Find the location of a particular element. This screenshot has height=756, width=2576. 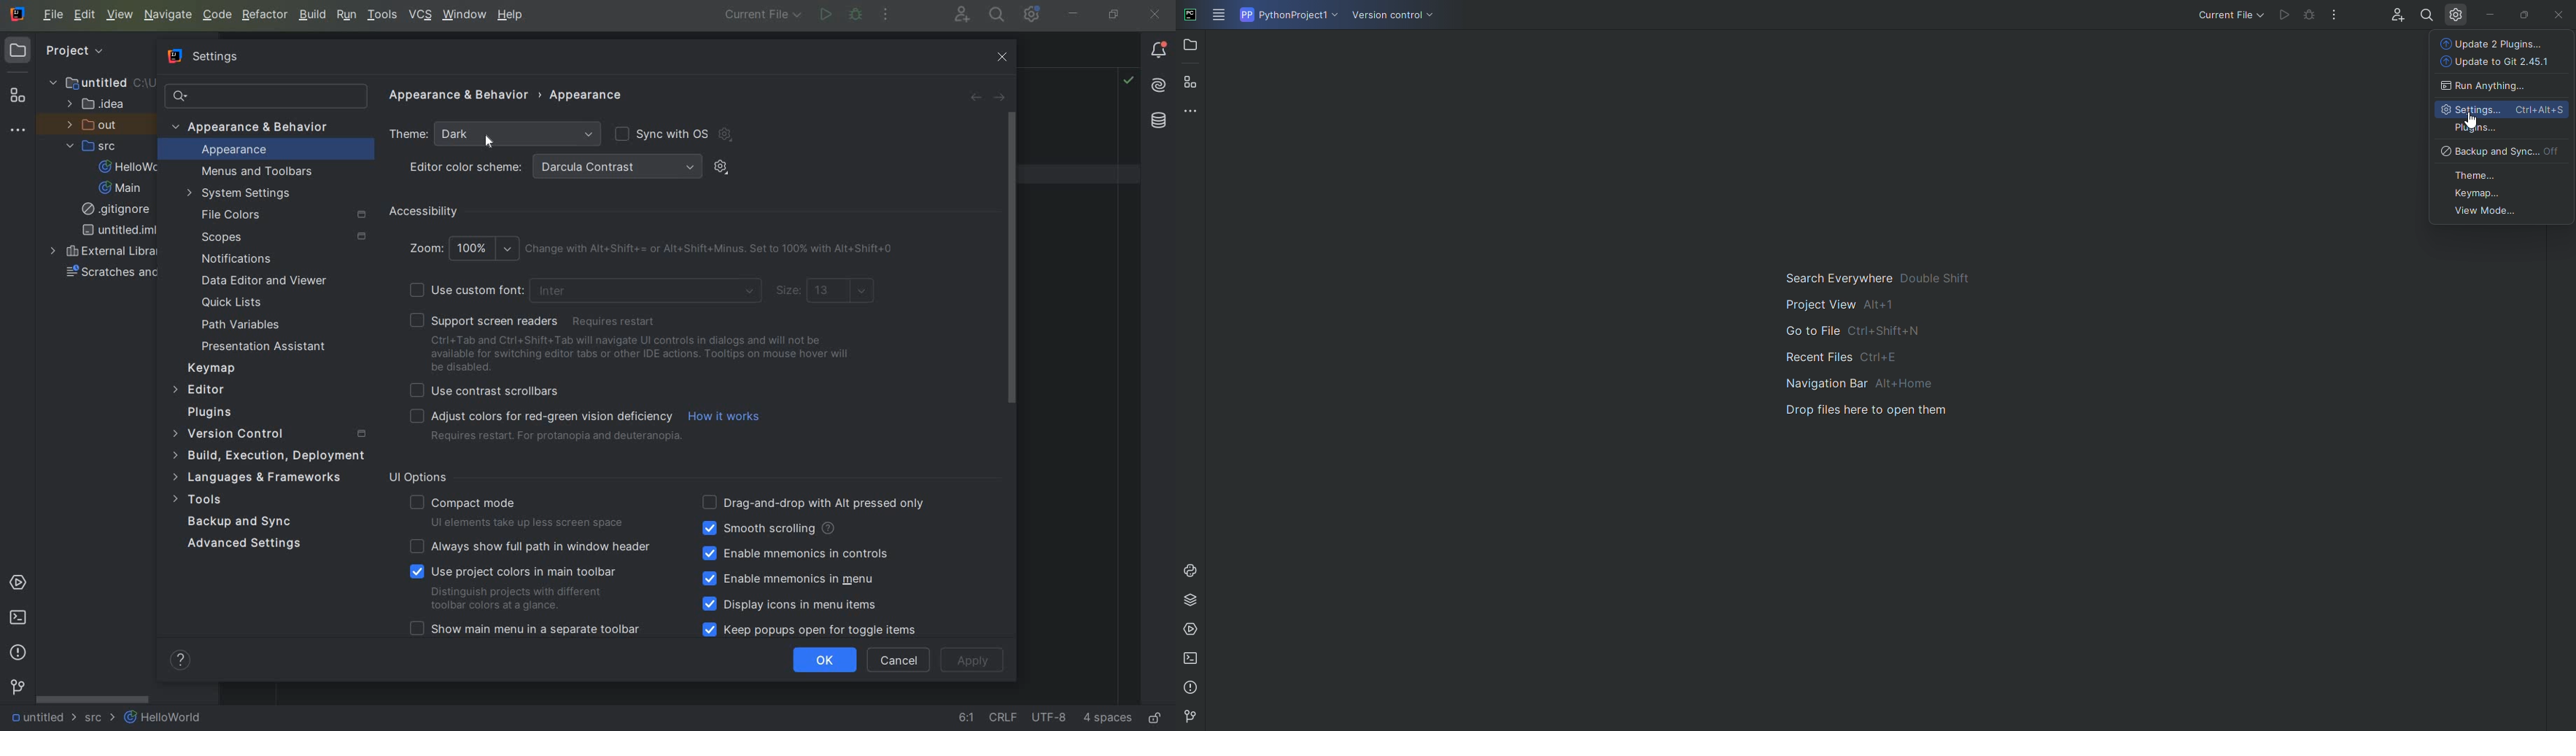

KEYMAP is located at coordinates (216, 368).